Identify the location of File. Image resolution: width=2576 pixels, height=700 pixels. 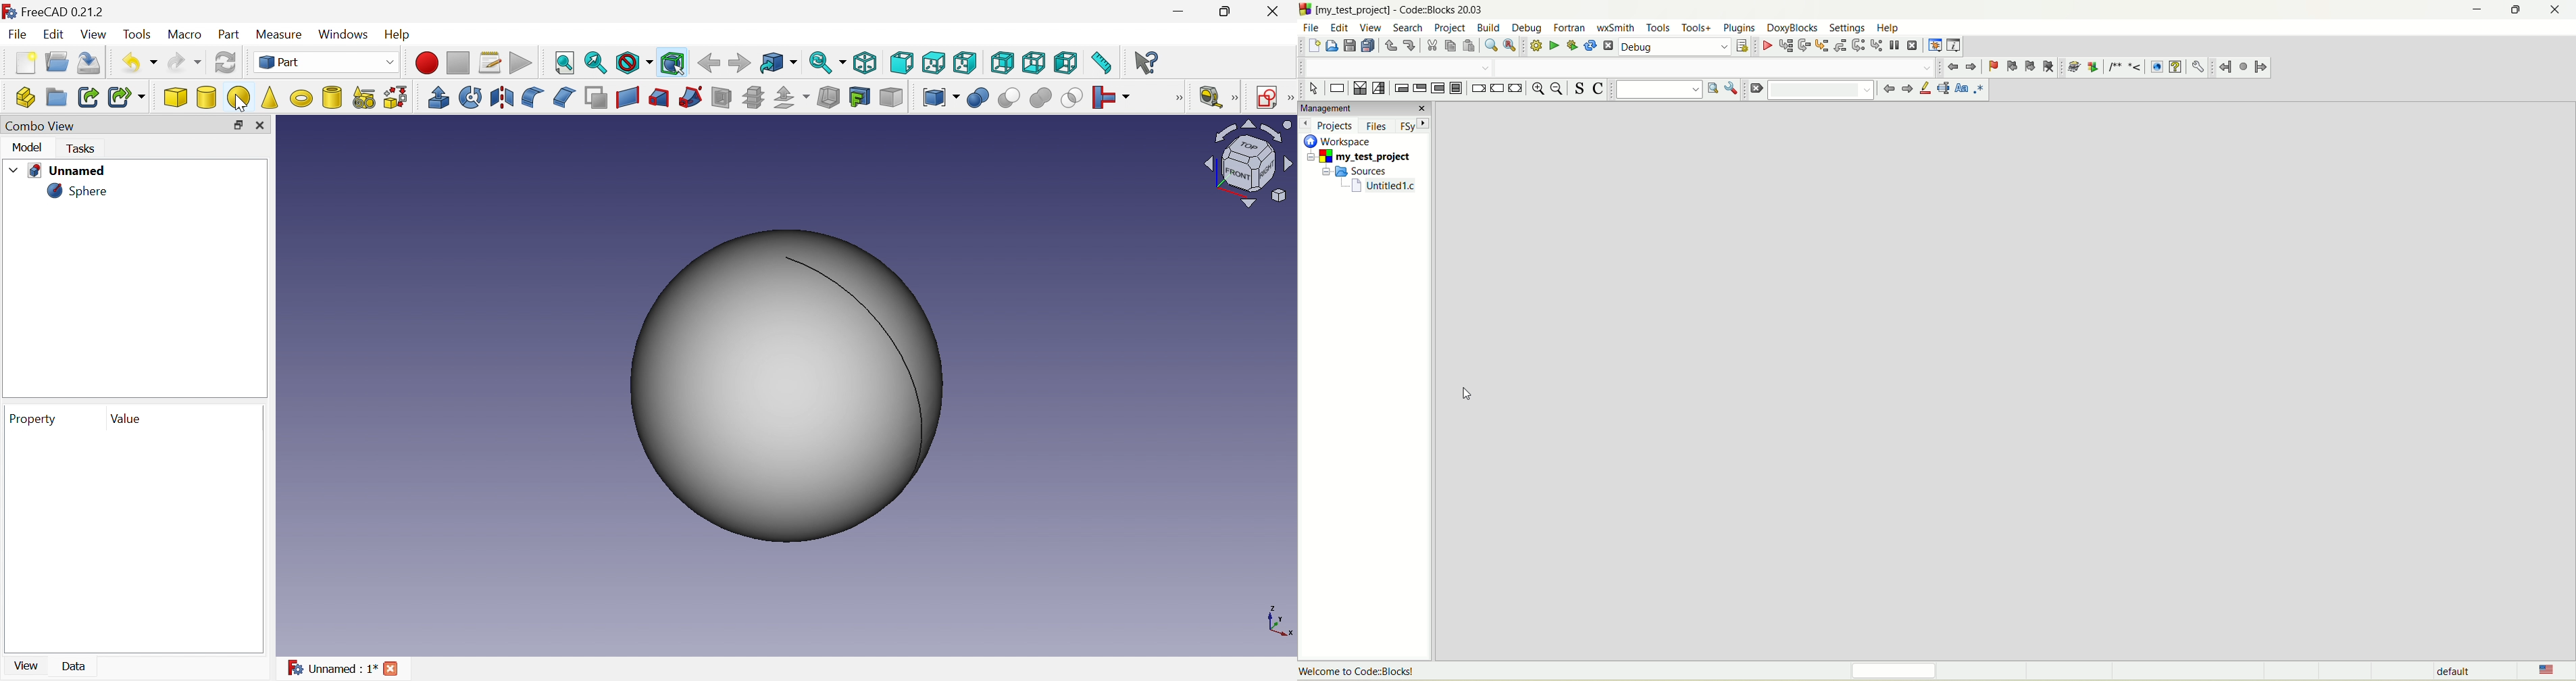
(17, 34).